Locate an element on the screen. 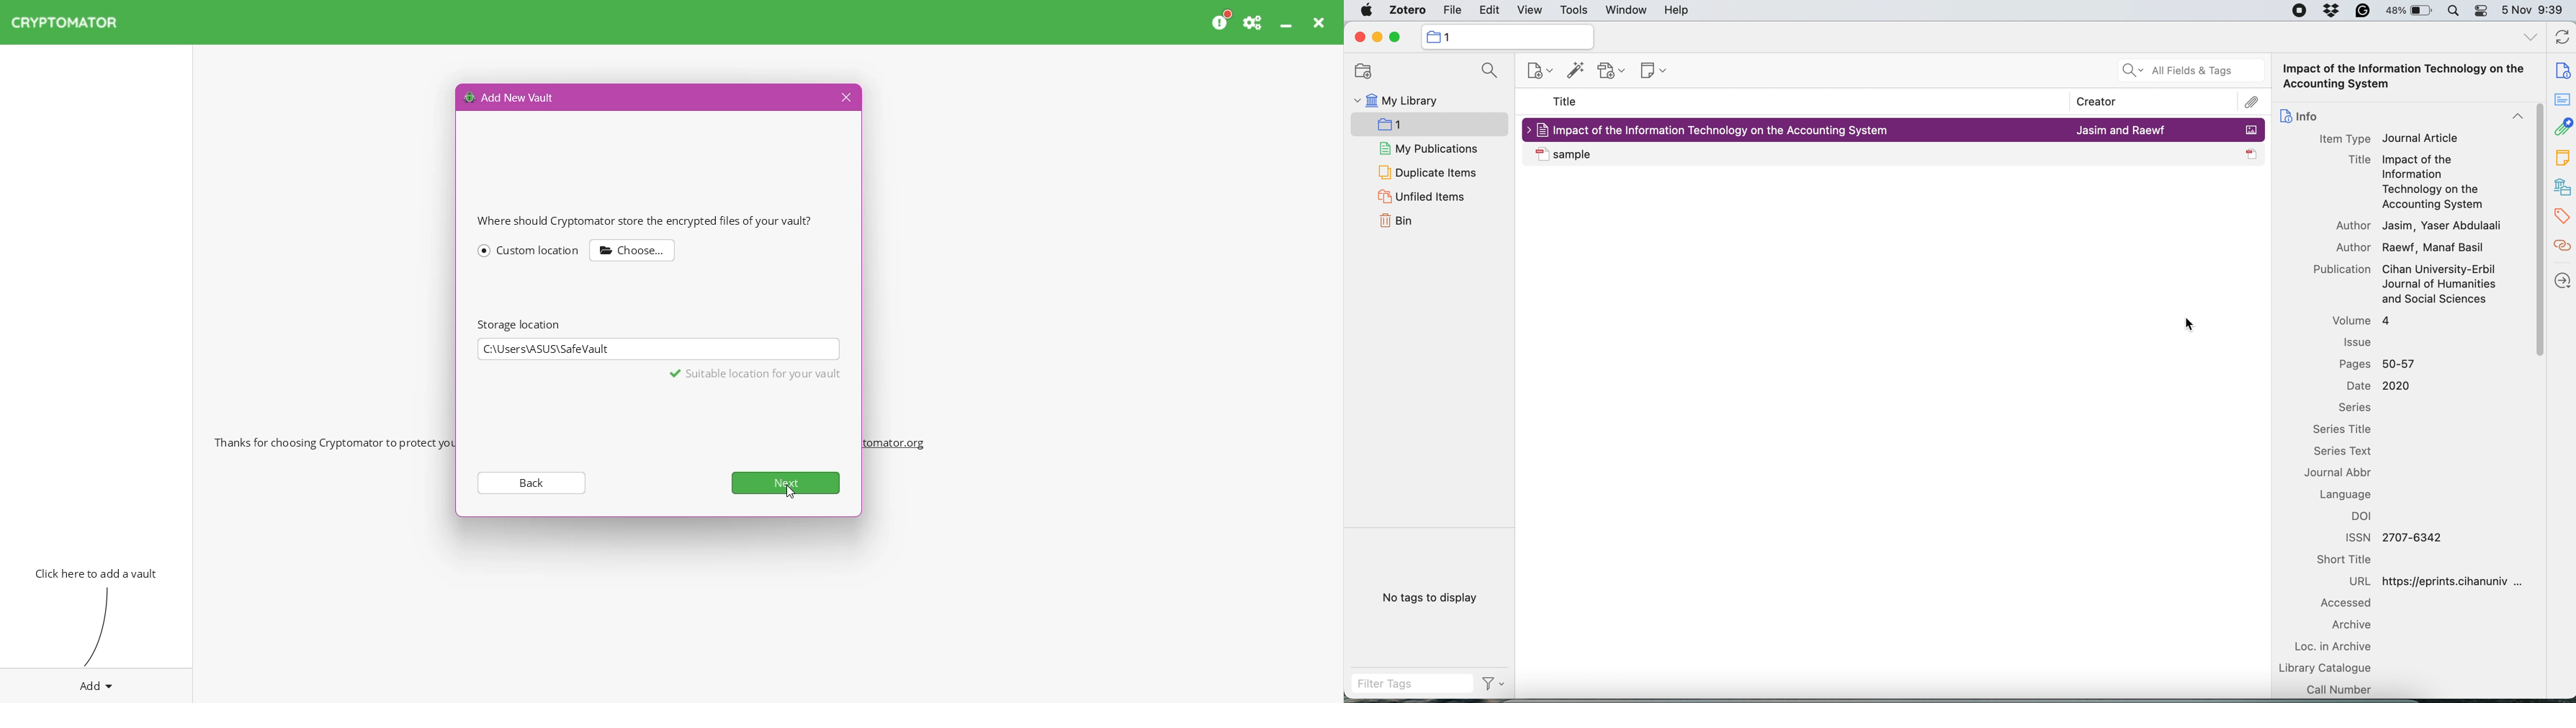  Author Jasim, Yaser Abdulaali is located at coordinates (2420, 226).